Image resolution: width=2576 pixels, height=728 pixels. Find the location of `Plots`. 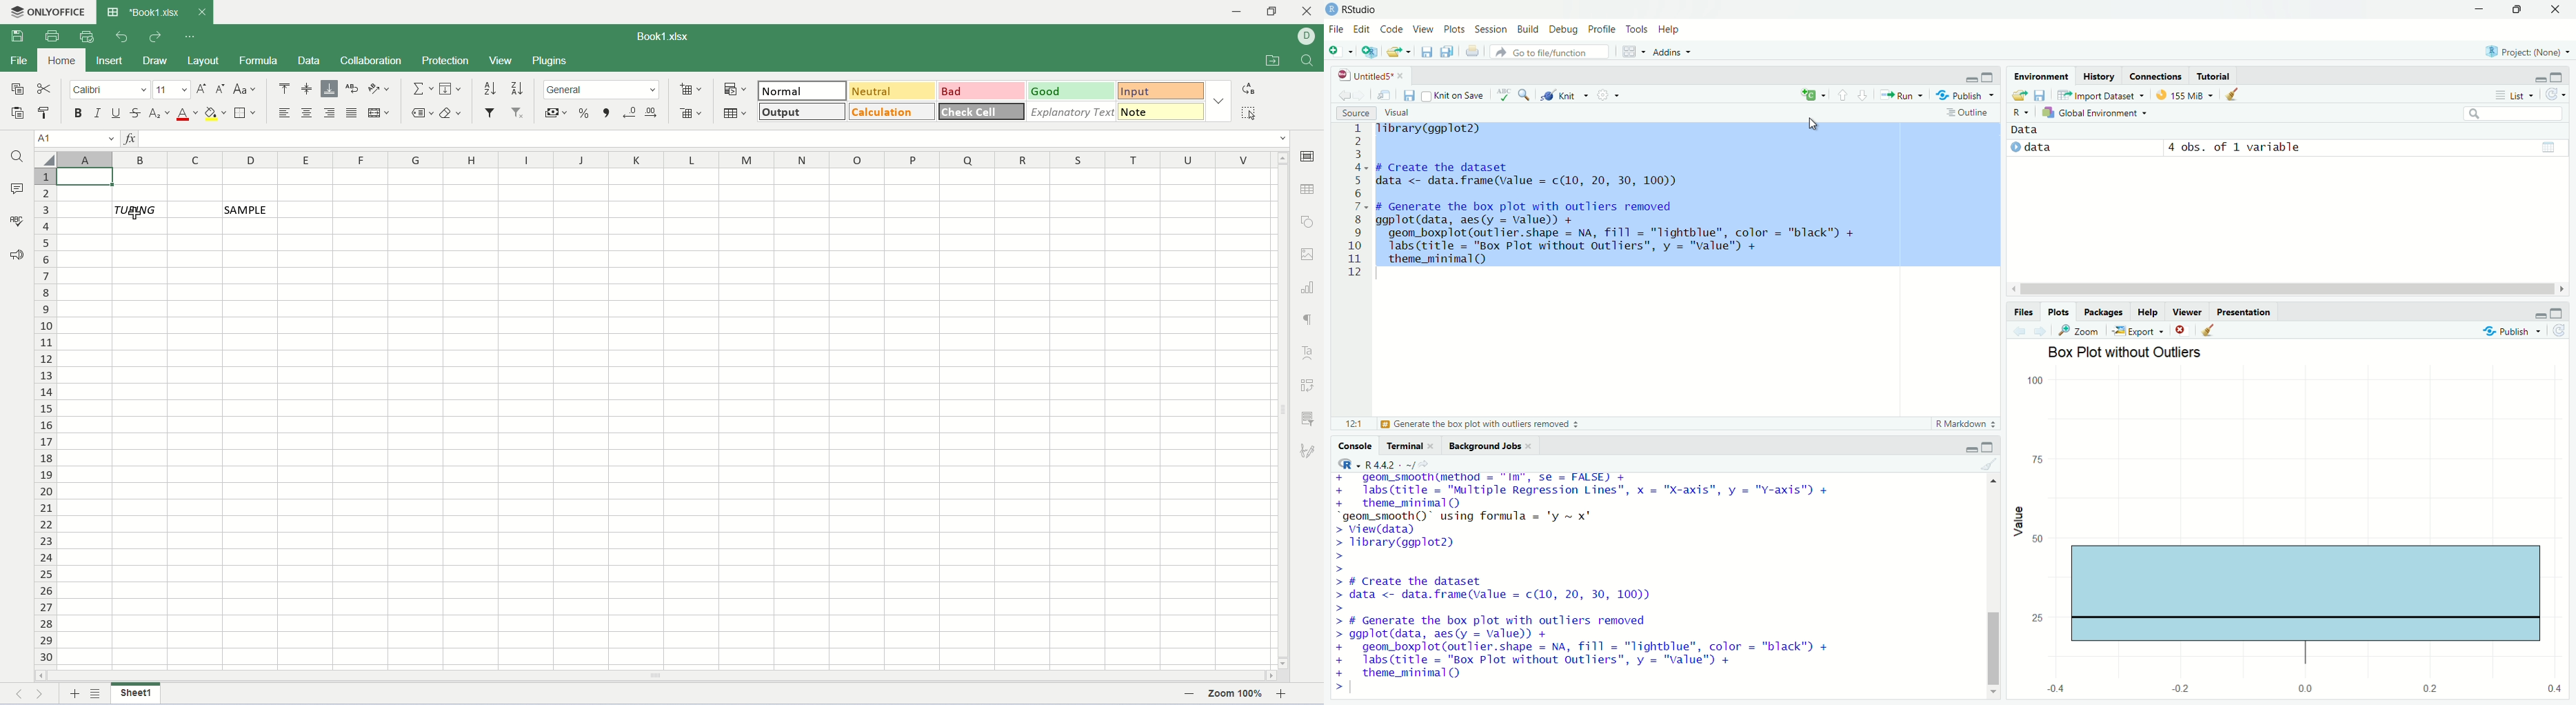

Plots is located at coordinates (1456, 29).